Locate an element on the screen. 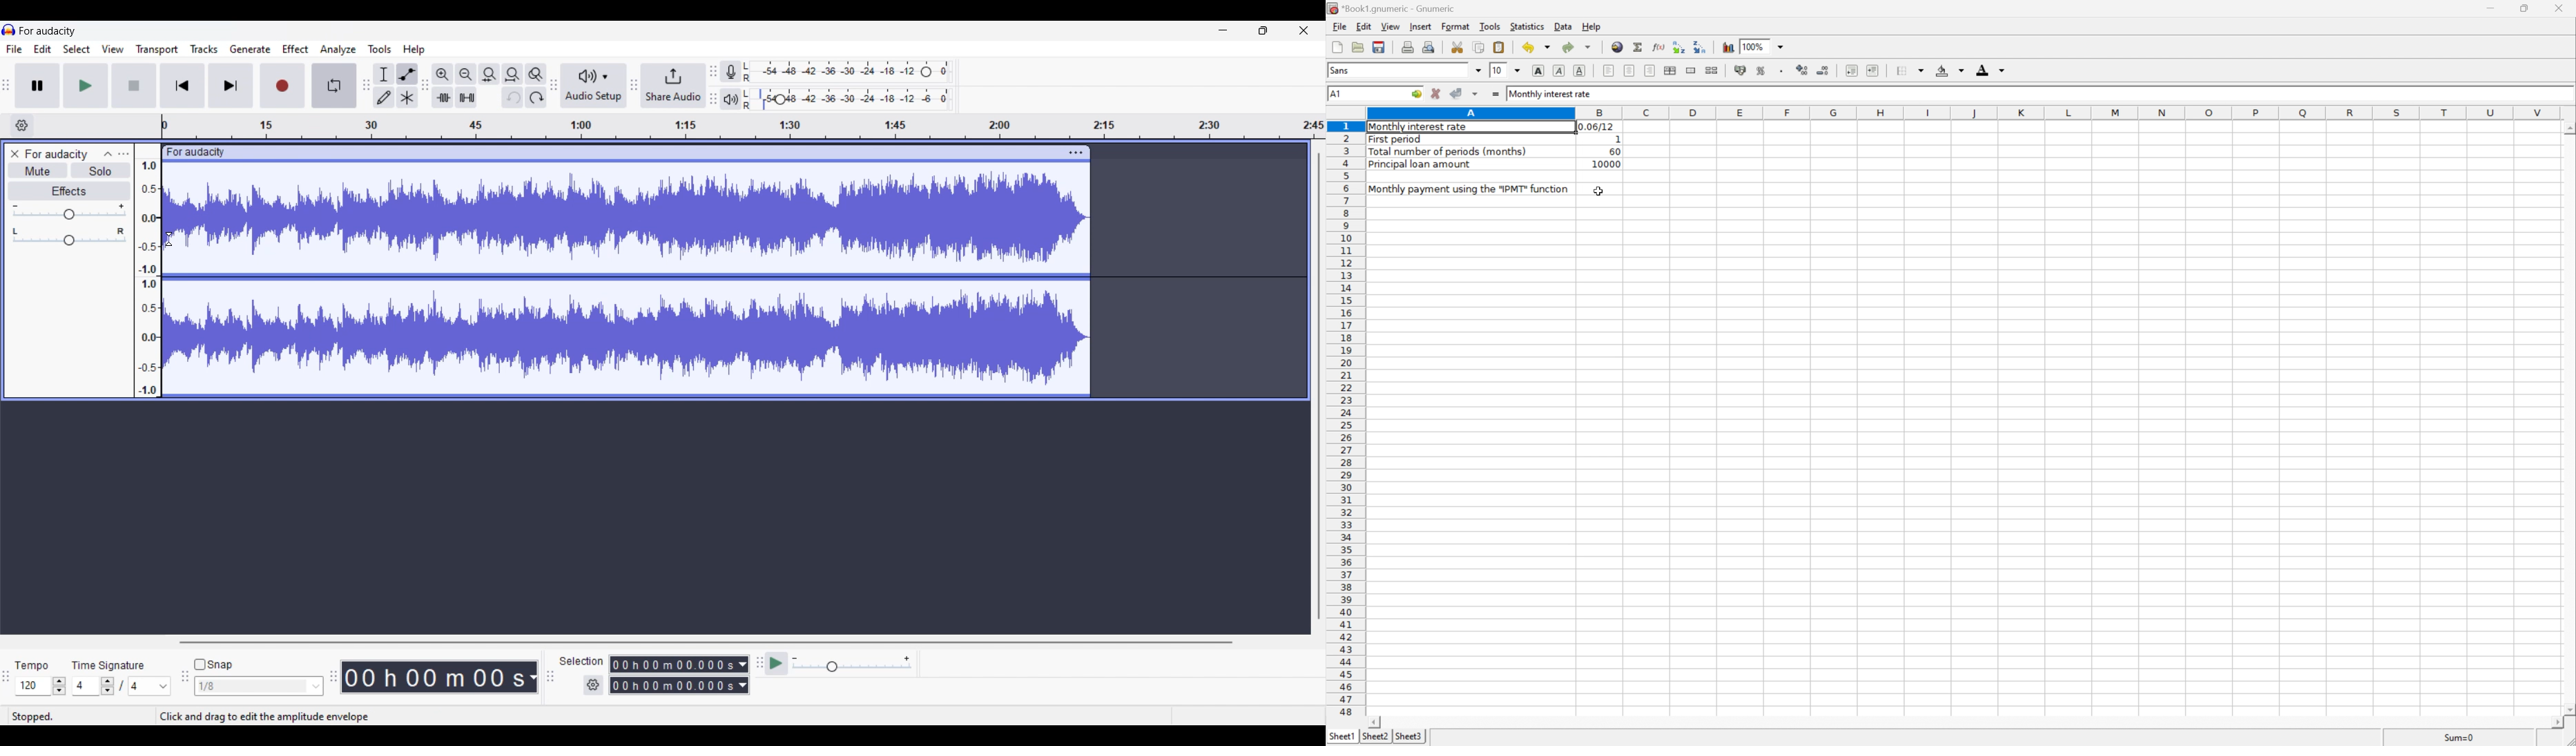 Image resolution: width=2576 pixels, height=756 pixels. Select is located at coordinates (77, 49).